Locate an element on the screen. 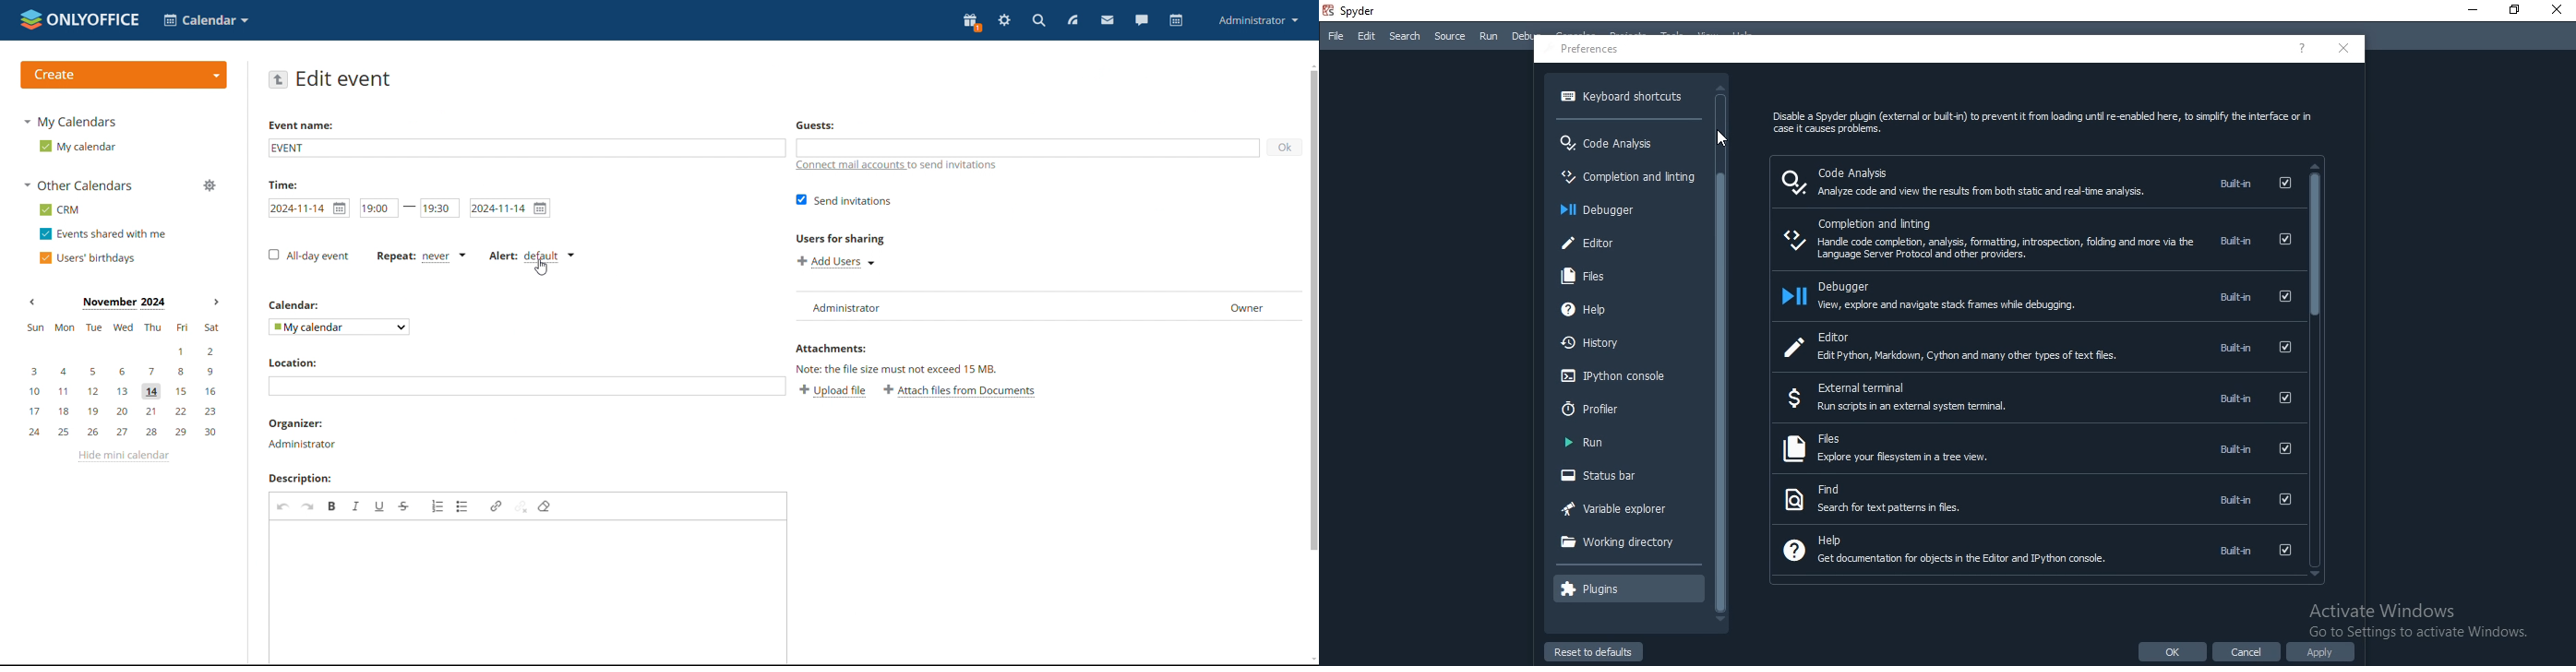 Image resolution: width=2576 pixels, height=672 pixels. "View, explore and navigate stack frames while debugging.  is located at coordinates (1967, 310).